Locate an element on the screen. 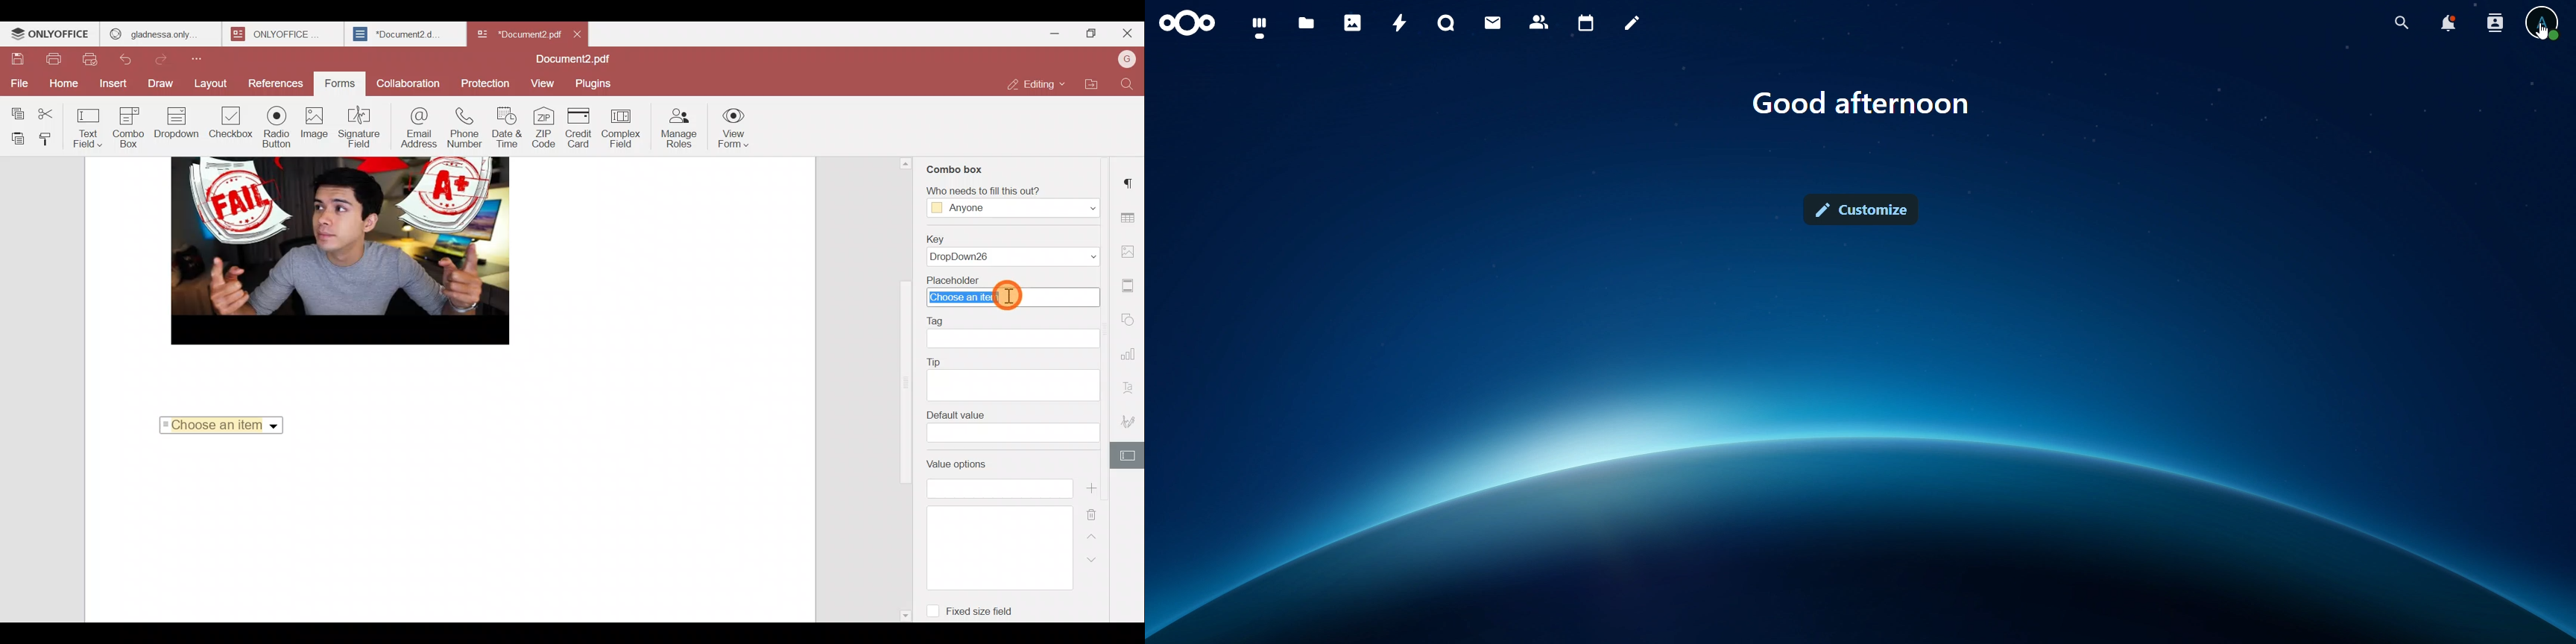  Image settings is located at coordinates (1130, 252).